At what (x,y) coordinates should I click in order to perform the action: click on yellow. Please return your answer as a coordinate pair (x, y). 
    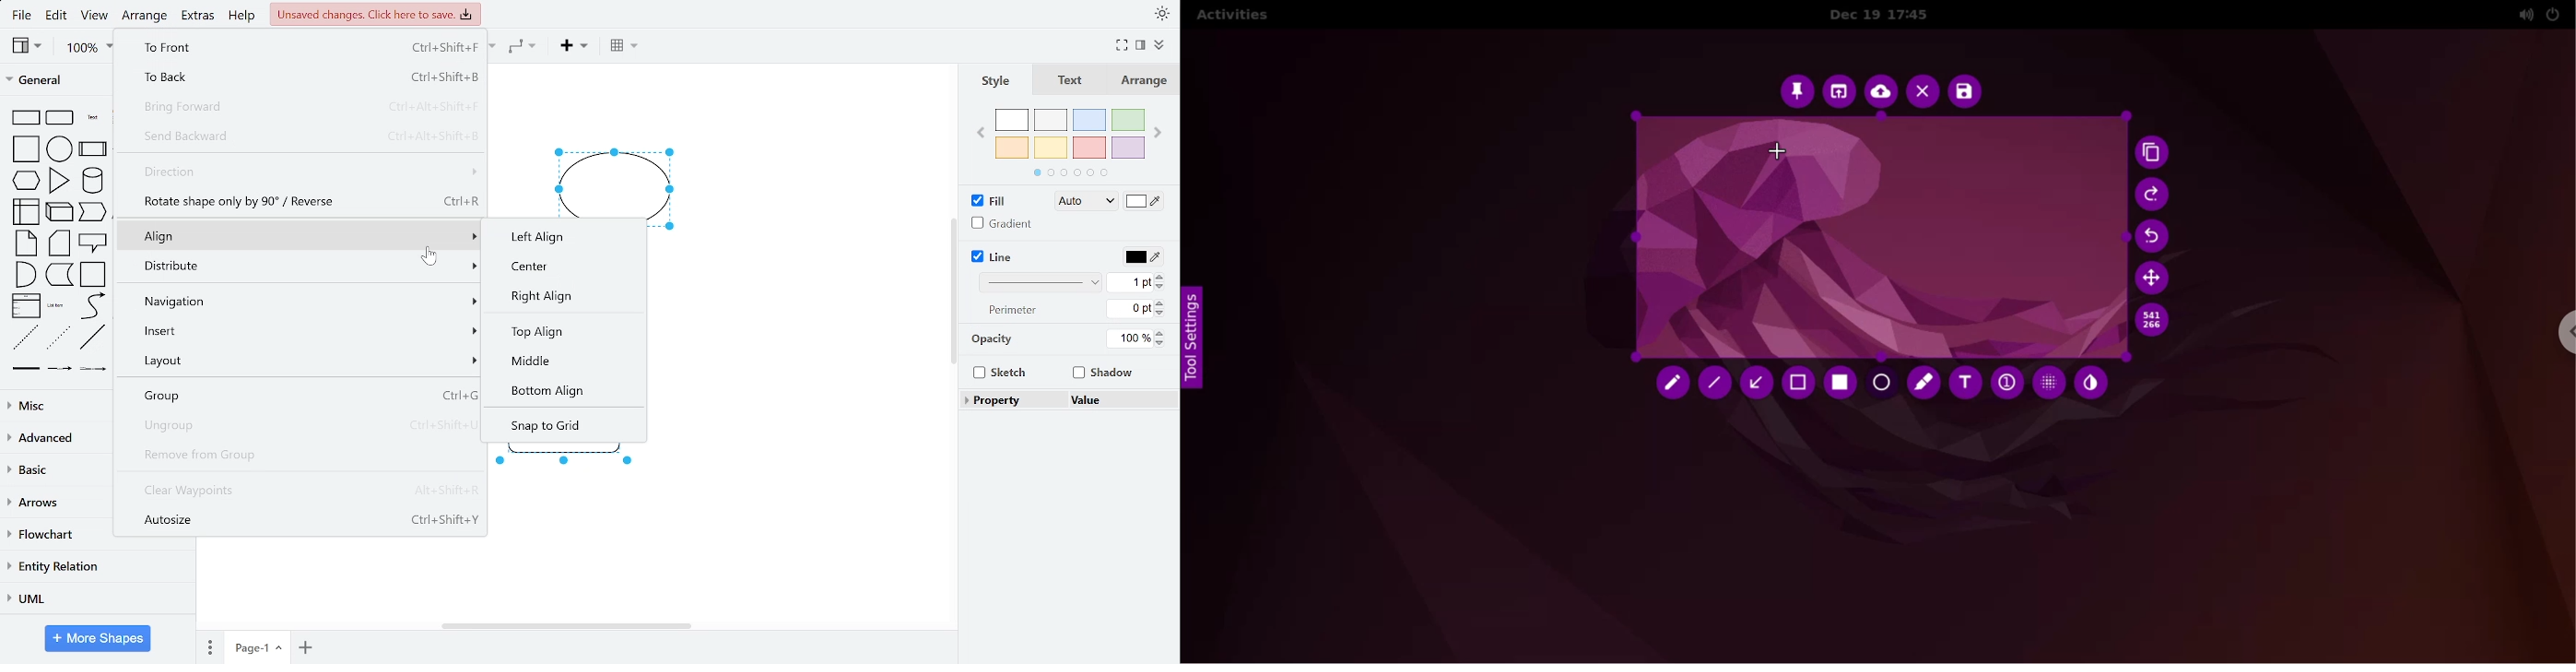
    Looking at the image, I should click on (1053, 148).